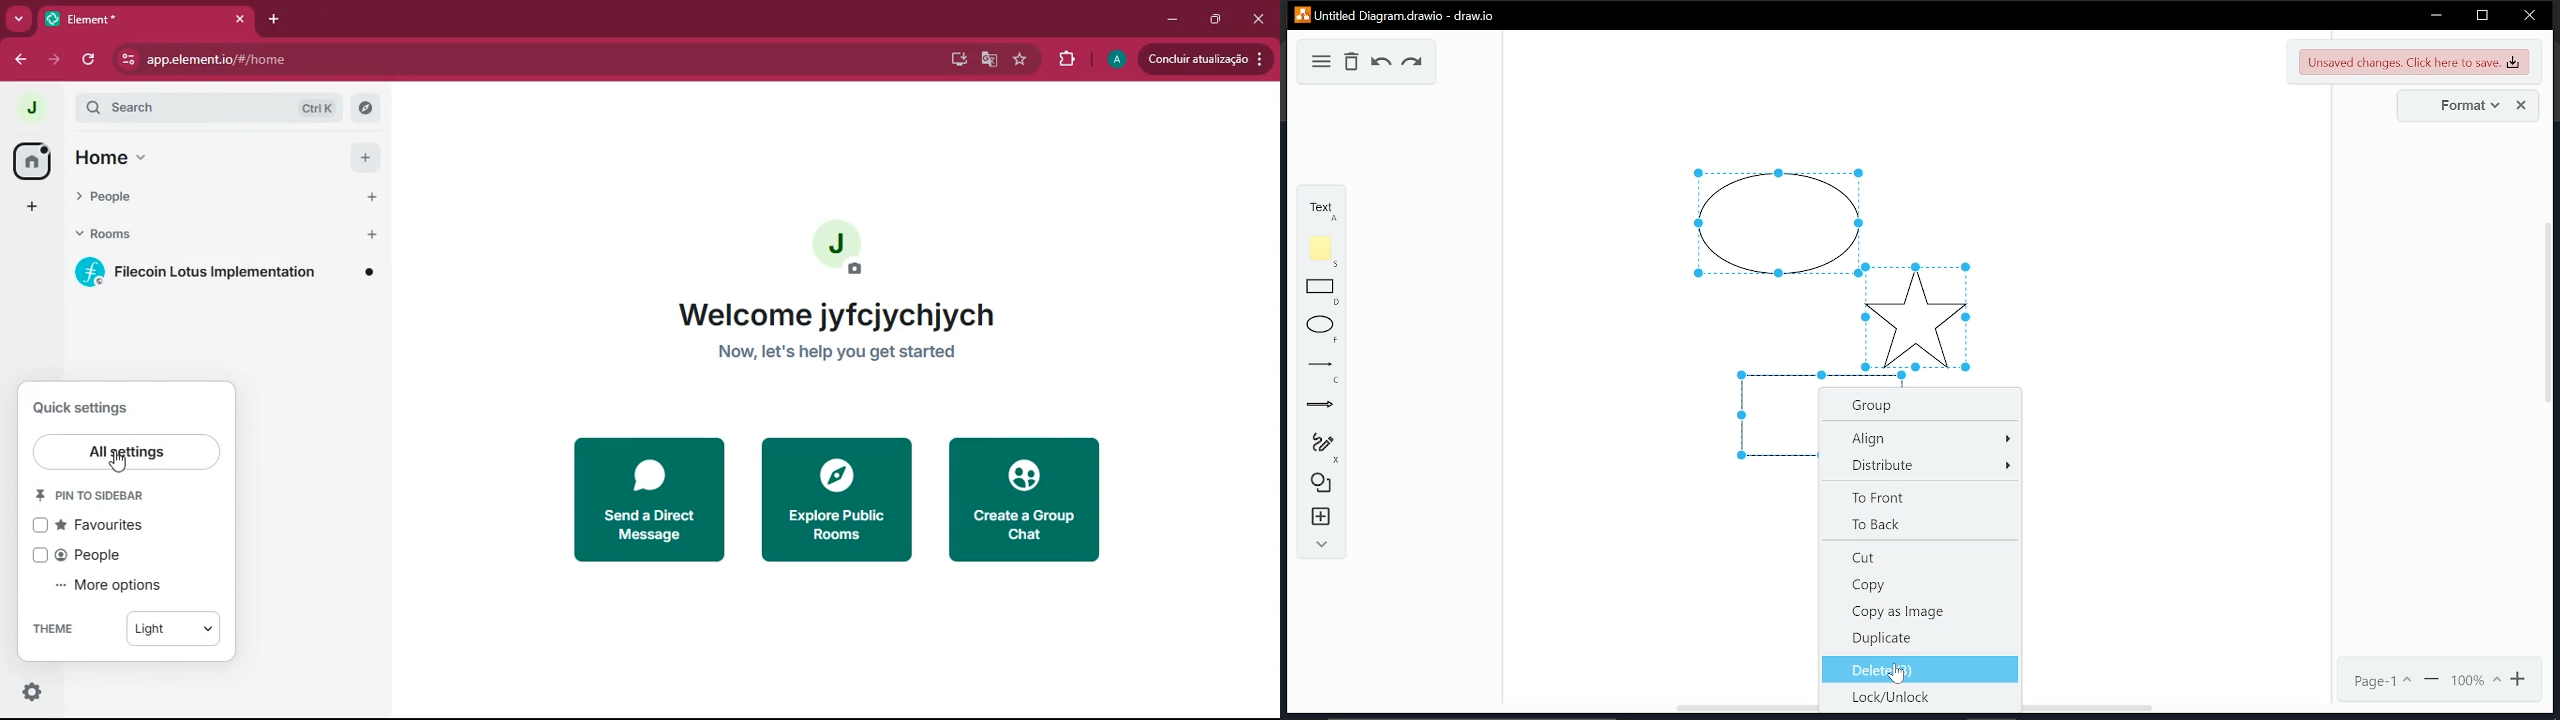  What do you see at coordinates (2465, 106) in the screenshot?
I see `format` at bounding box center [2465, 106].